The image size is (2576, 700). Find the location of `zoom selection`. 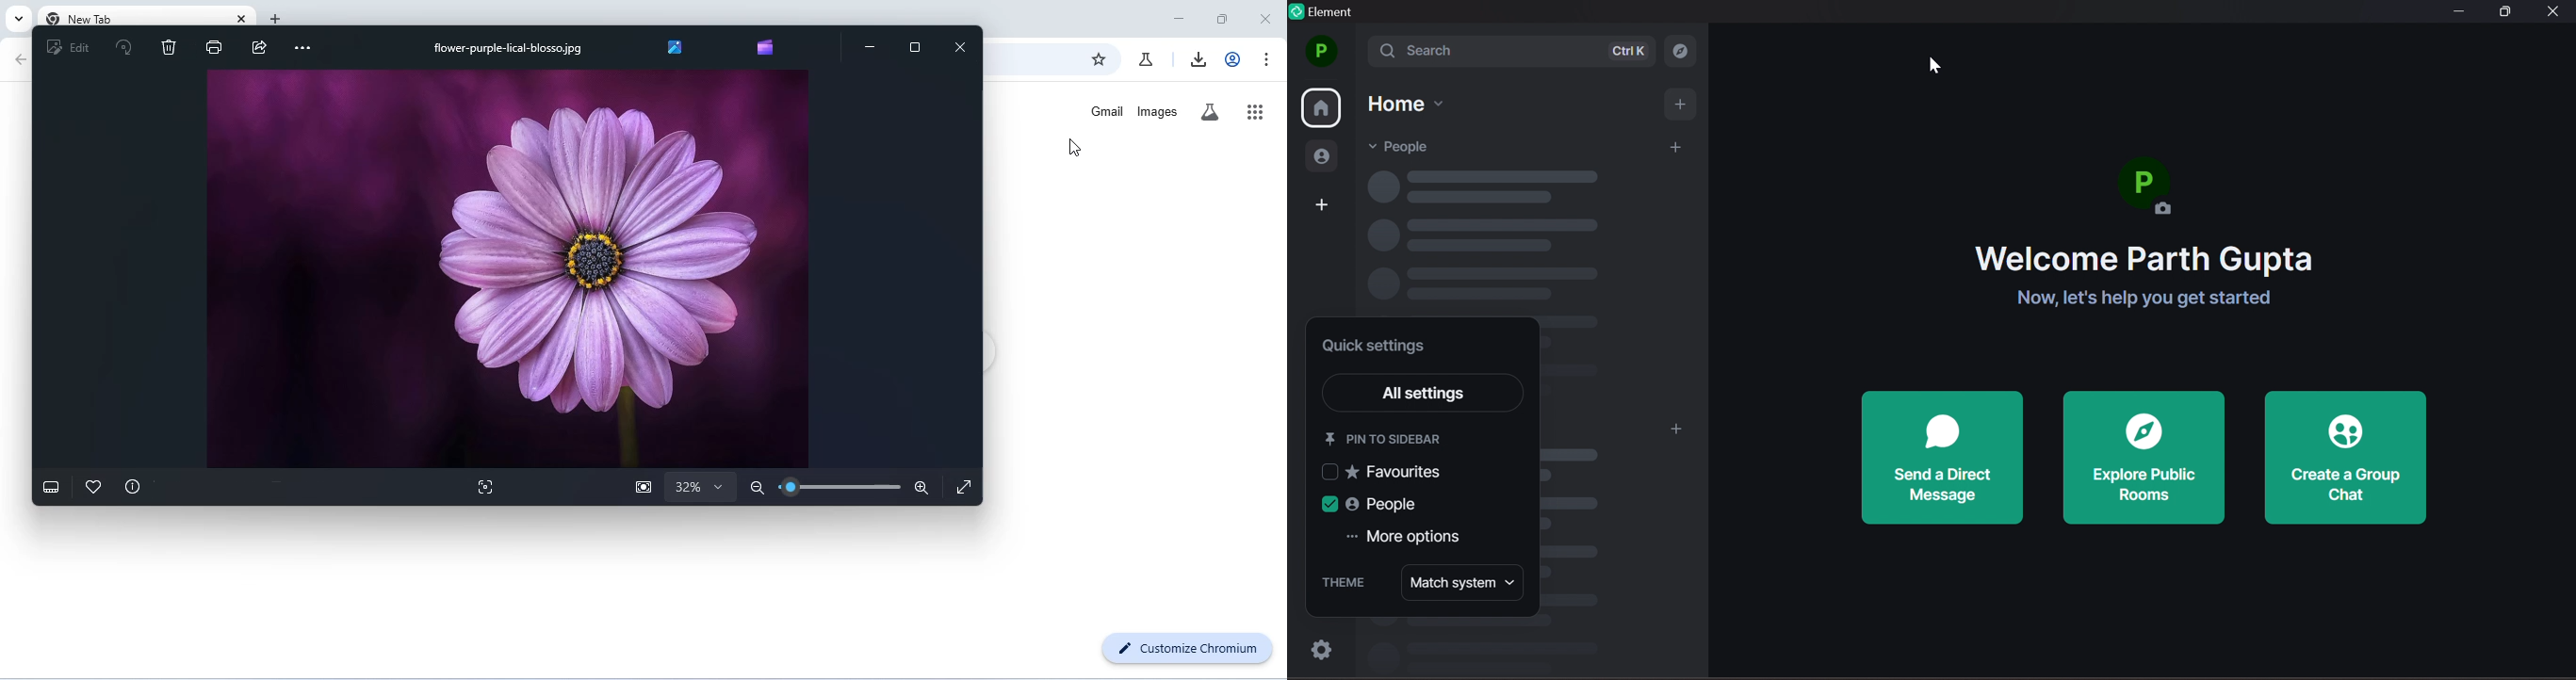

zoom selection is located at coordinates (695, 487).